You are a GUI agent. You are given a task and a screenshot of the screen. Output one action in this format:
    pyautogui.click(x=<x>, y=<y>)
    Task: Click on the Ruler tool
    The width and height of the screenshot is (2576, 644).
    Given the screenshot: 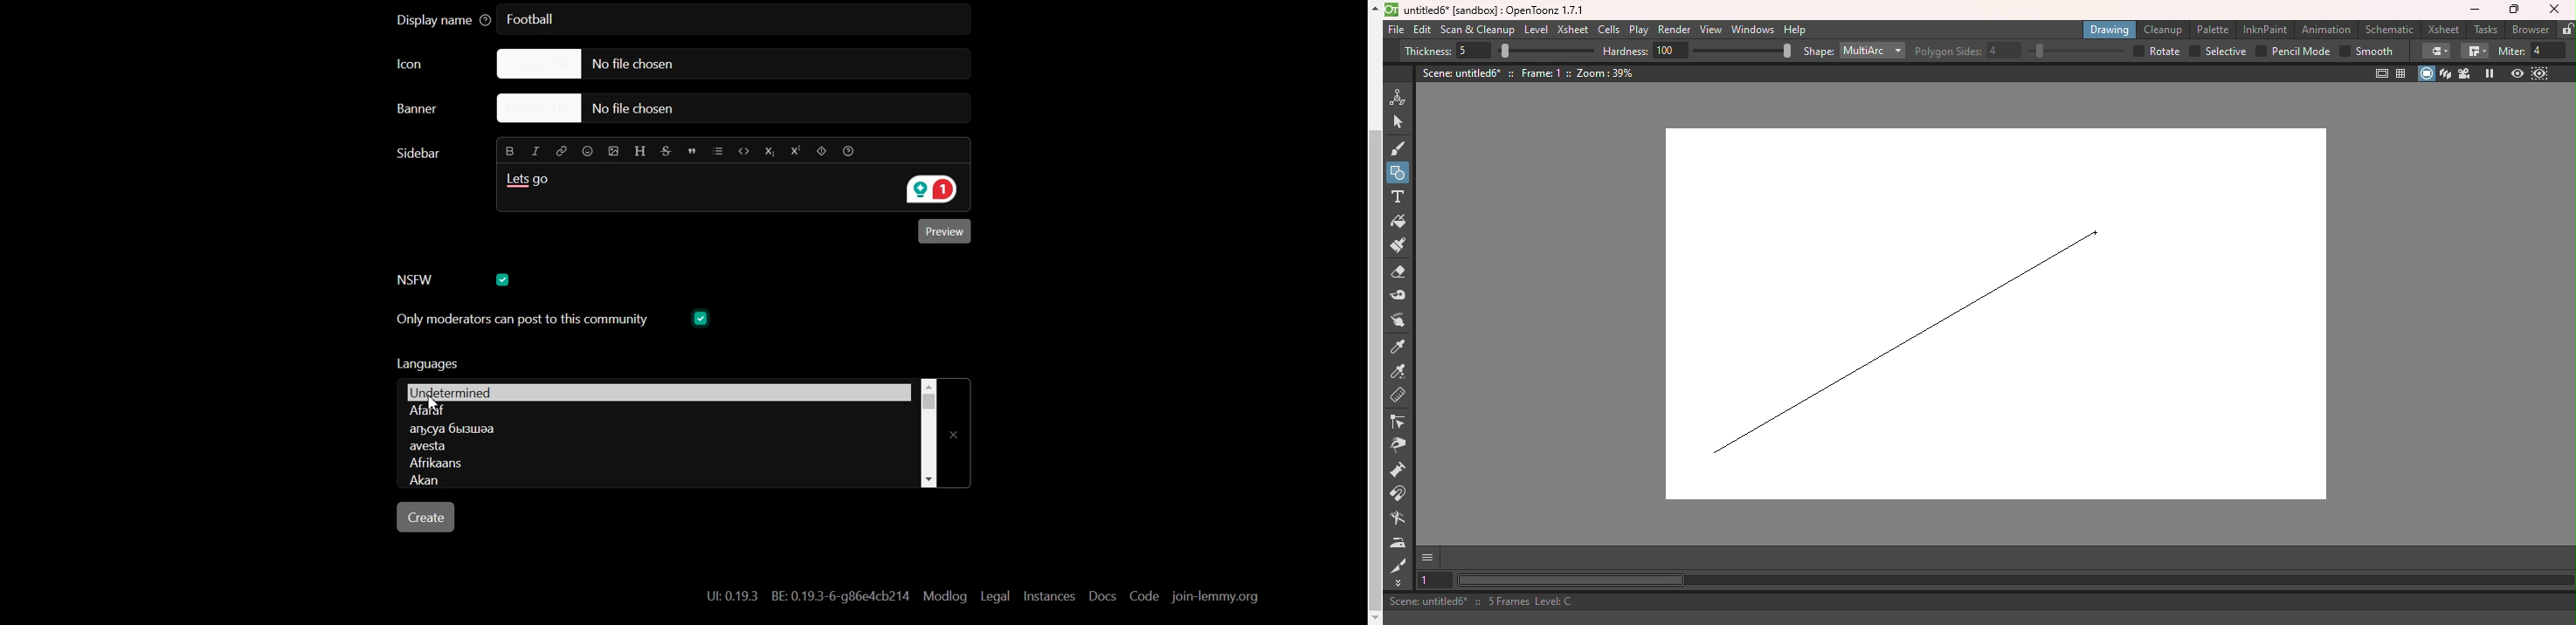 What is the action you would take?
    pyautogui.click(x=1397, y=395)
    